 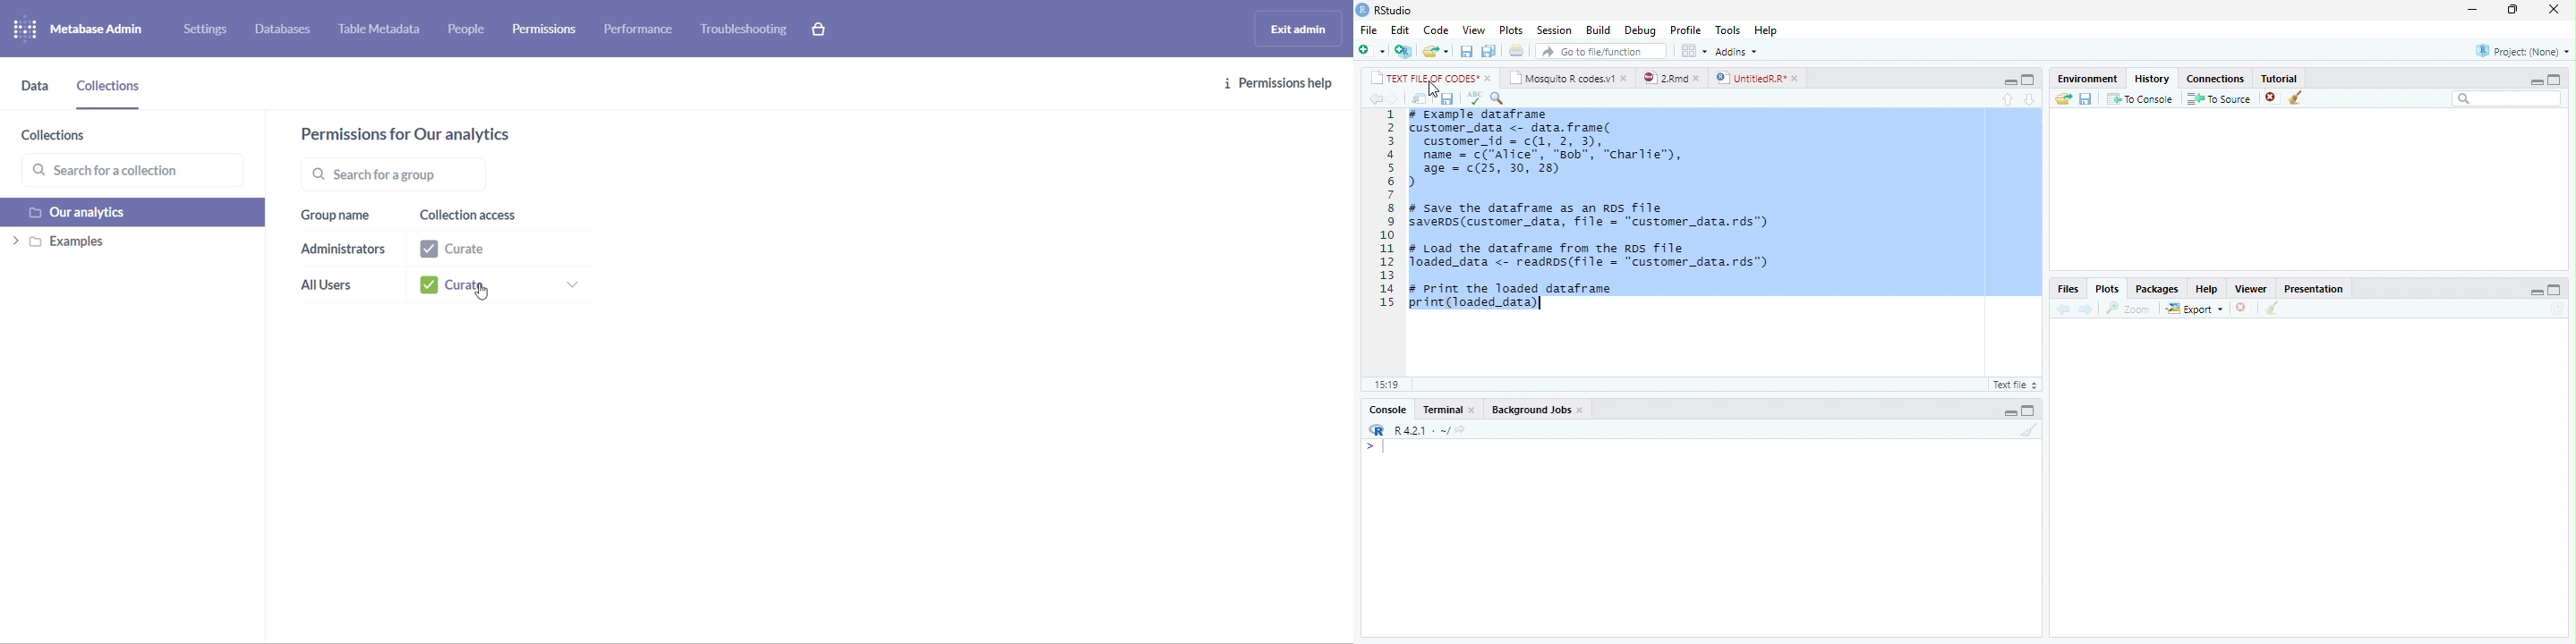 I want to click on Edit, so click(x=1400, y=30).